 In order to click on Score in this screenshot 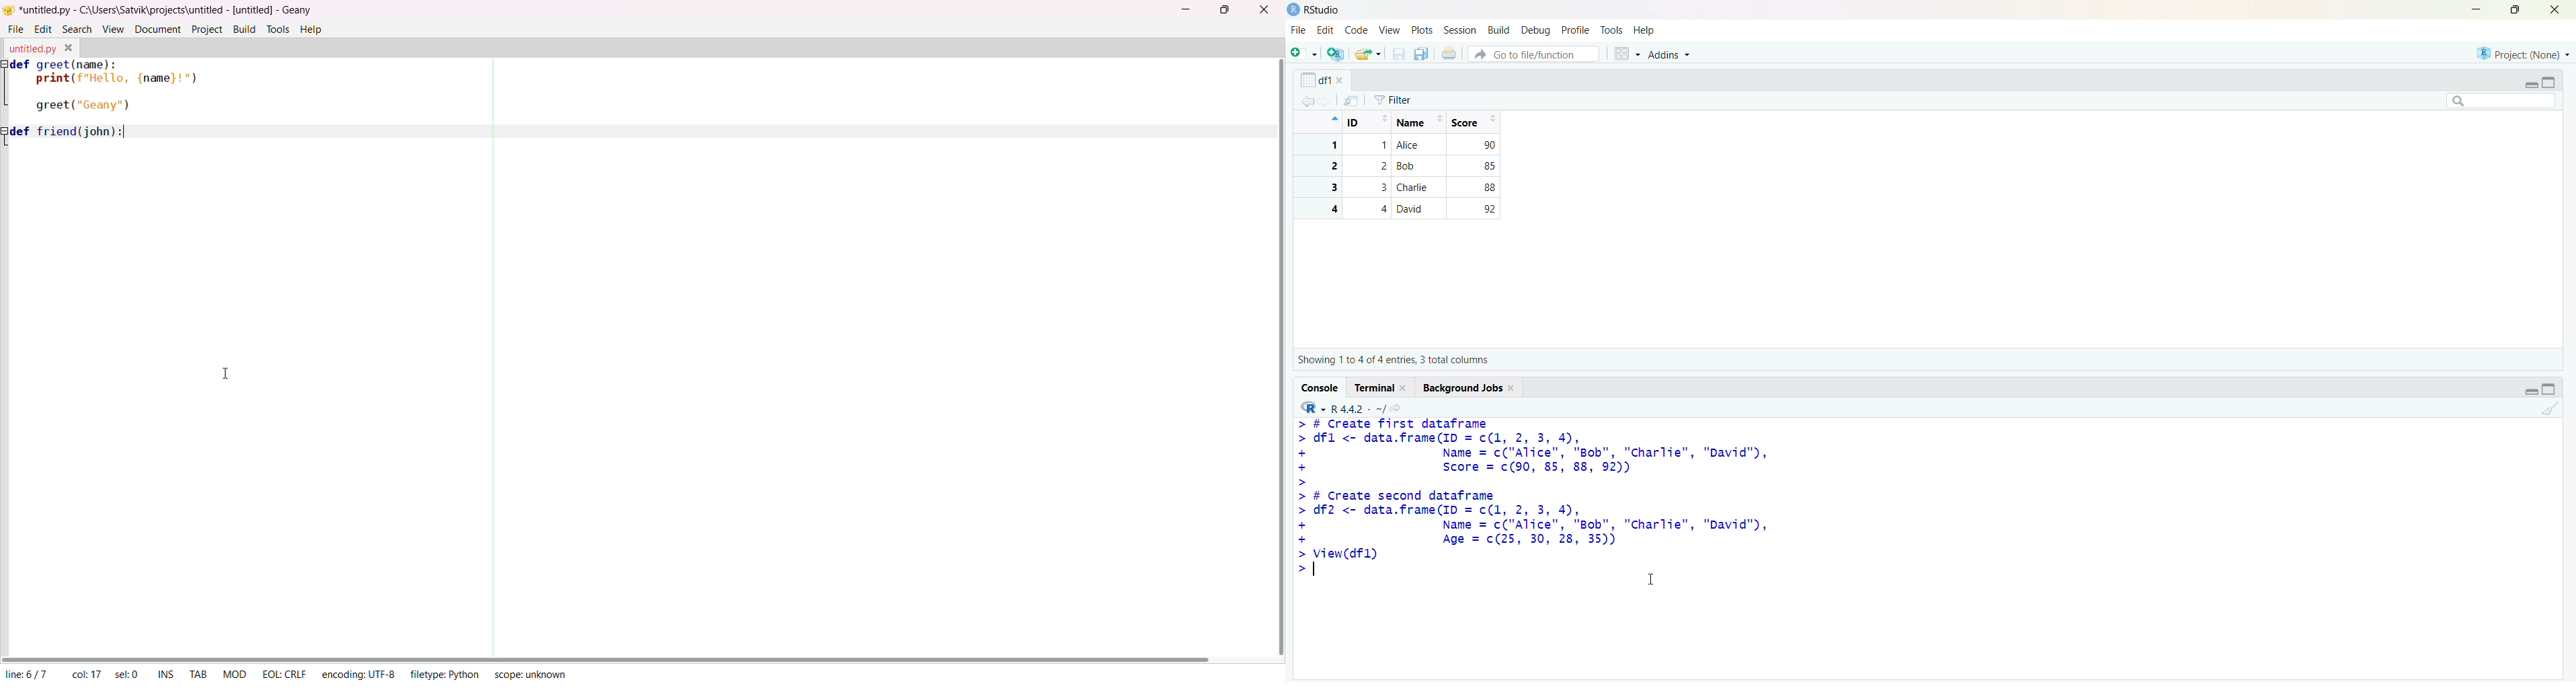, I will do `click(1475, 122)`.